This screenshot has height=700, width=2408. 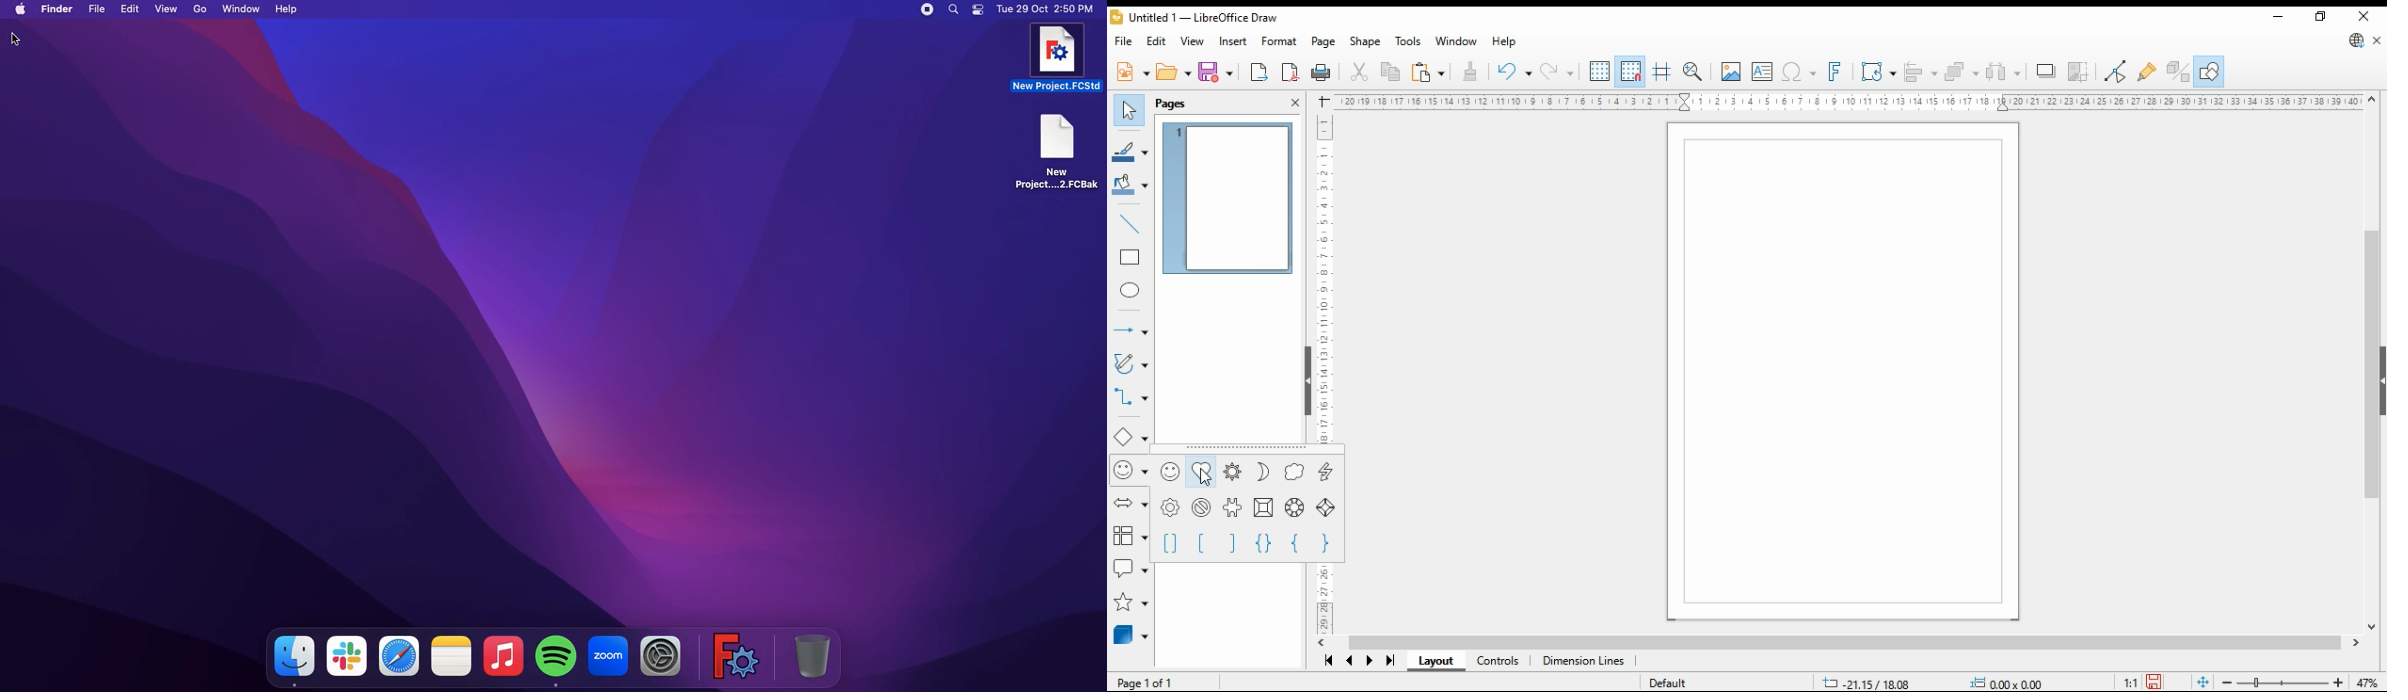 What do you see at coordinates (242, 8) in the screenshot?
I see `Window` at bounding box center [242, 8].